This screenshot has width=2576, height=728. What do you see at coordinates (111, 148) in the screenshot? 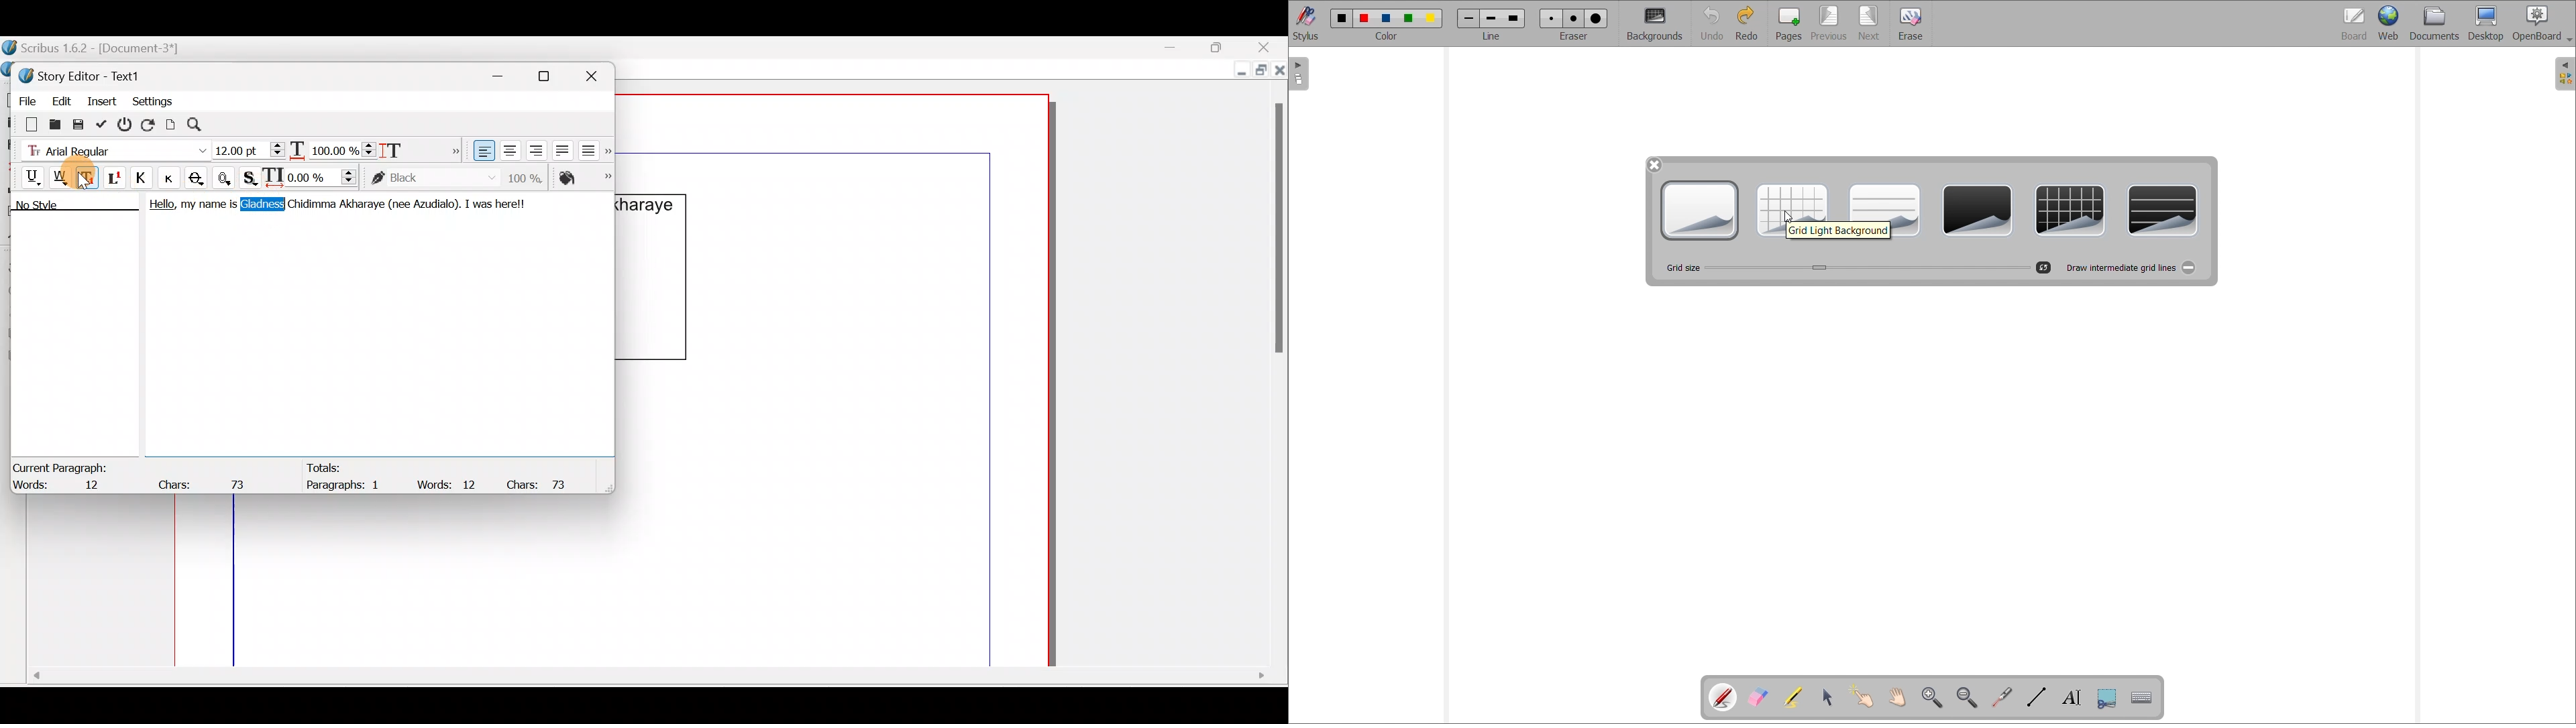
I see `Font type - Arial Regular` at bounding box center [111, 148].